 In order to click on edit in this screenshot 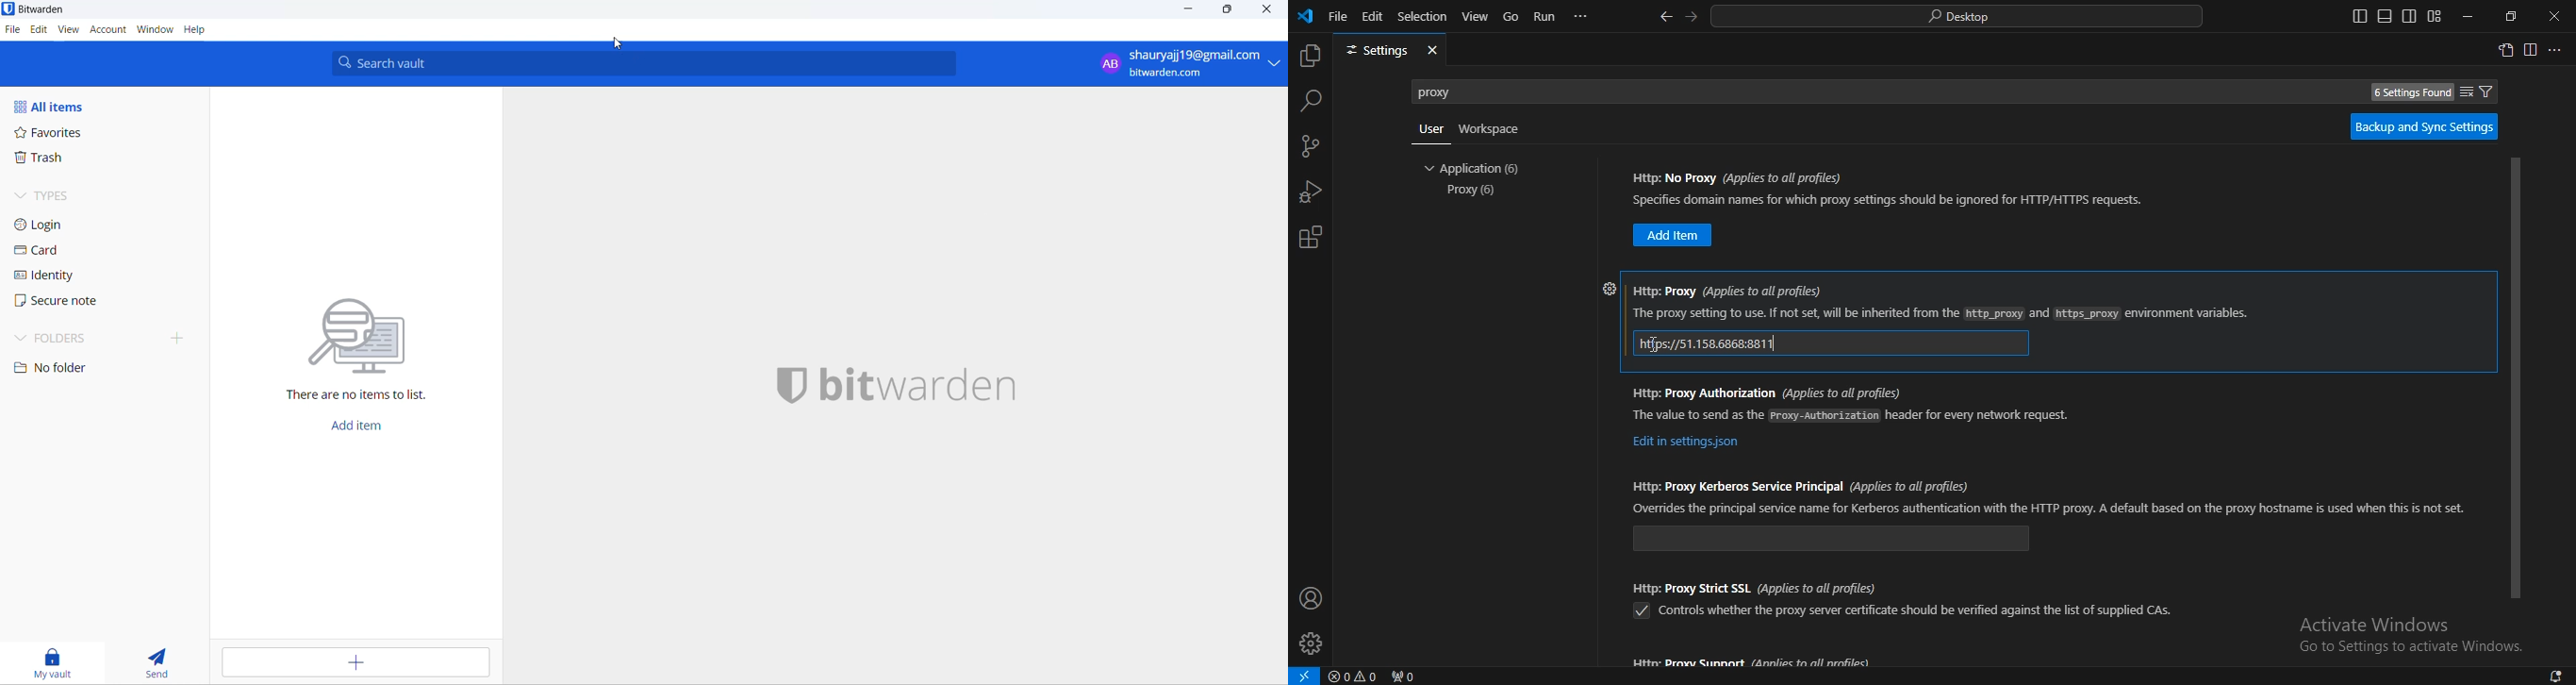, I will do `click(39, 30)`.